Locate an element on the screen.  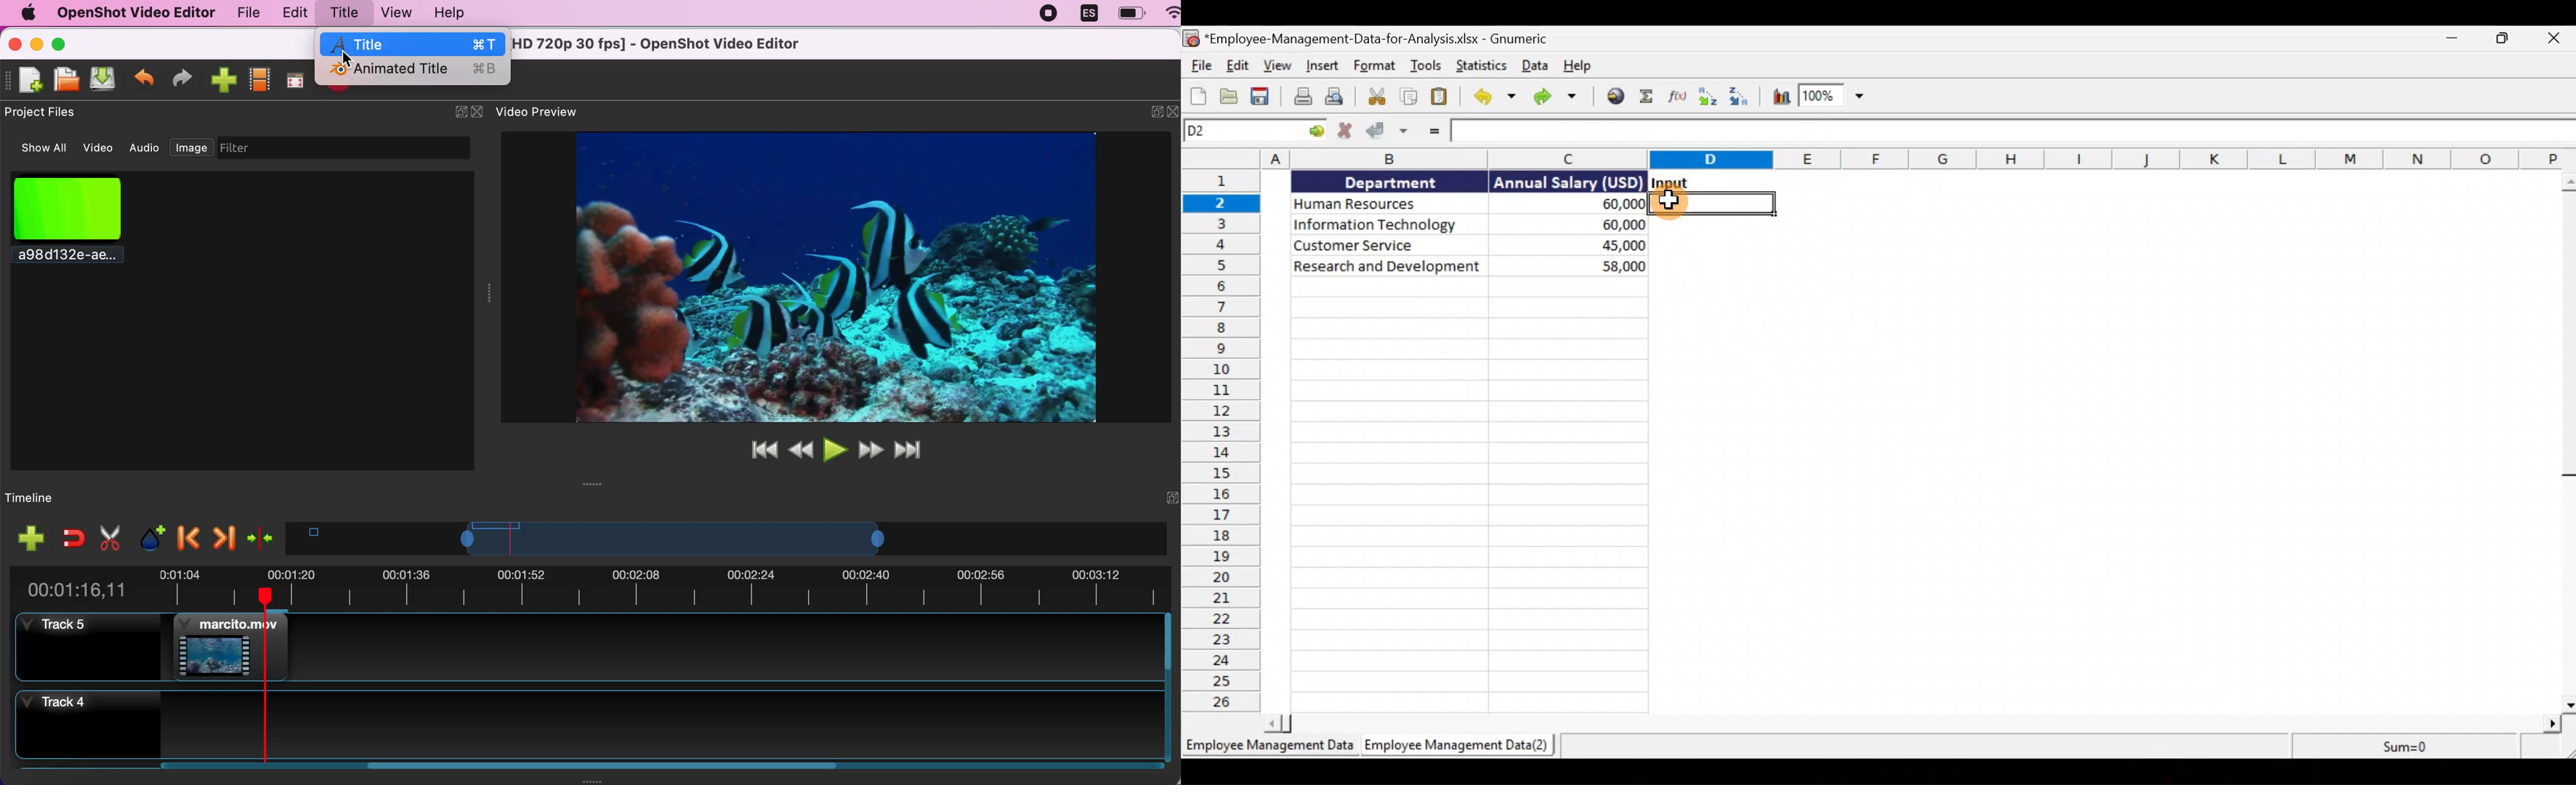
Enter formula is located at coordinates (1436, 134).